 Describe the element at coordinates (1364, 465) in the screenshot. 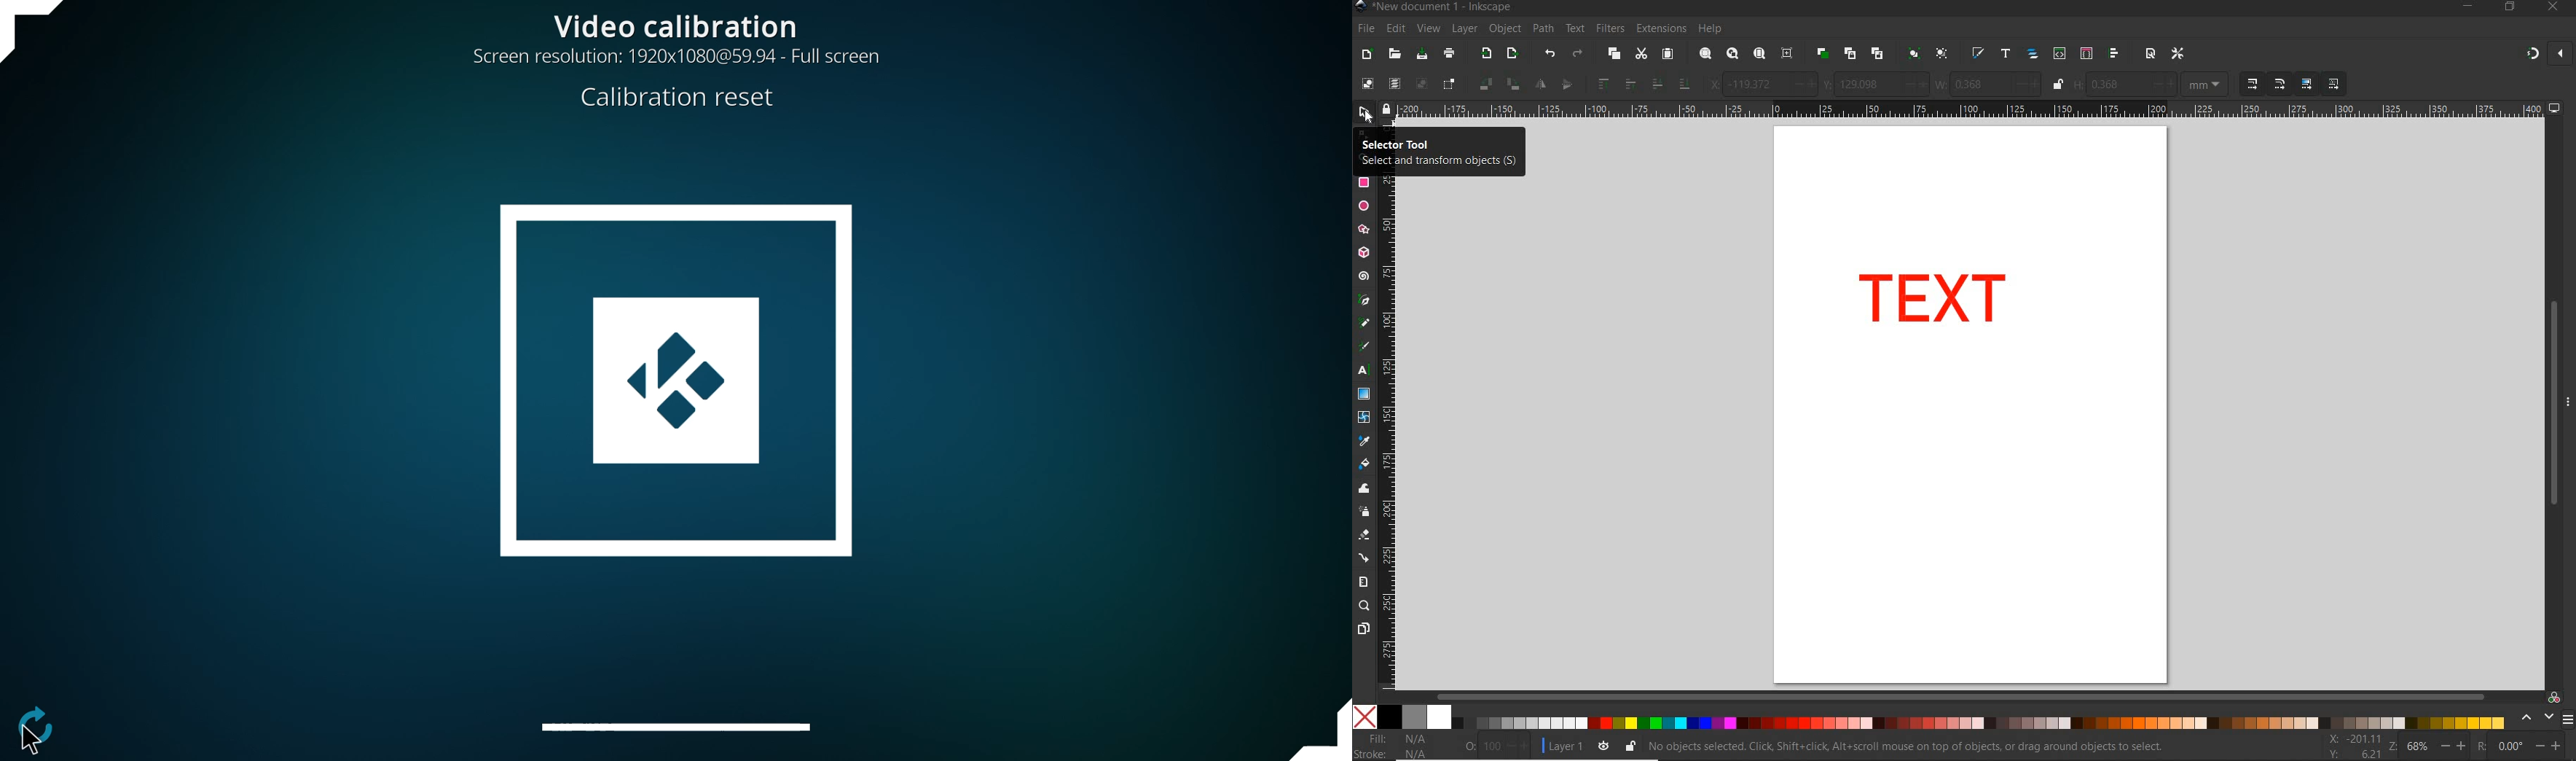

I see `PAINT BUCKET TOOL` at that location.